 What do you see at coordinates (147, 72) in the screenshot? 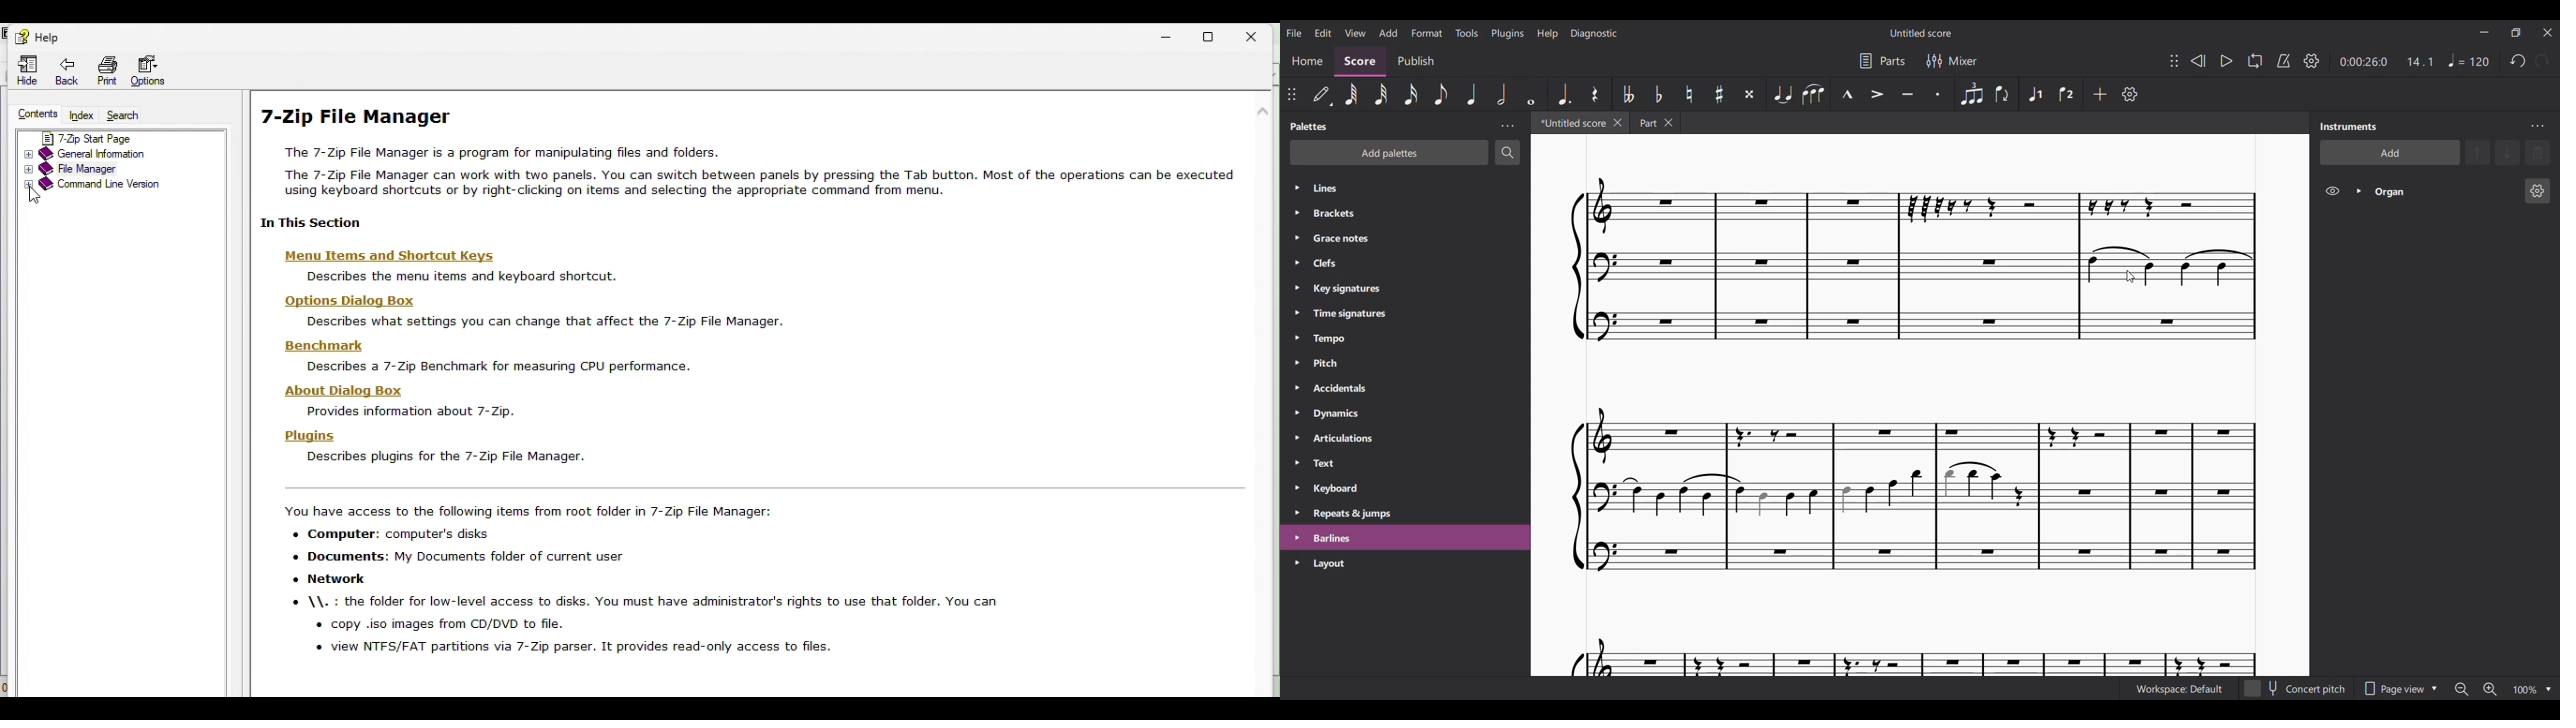
I see `Option` at bounding box center [147, 72].